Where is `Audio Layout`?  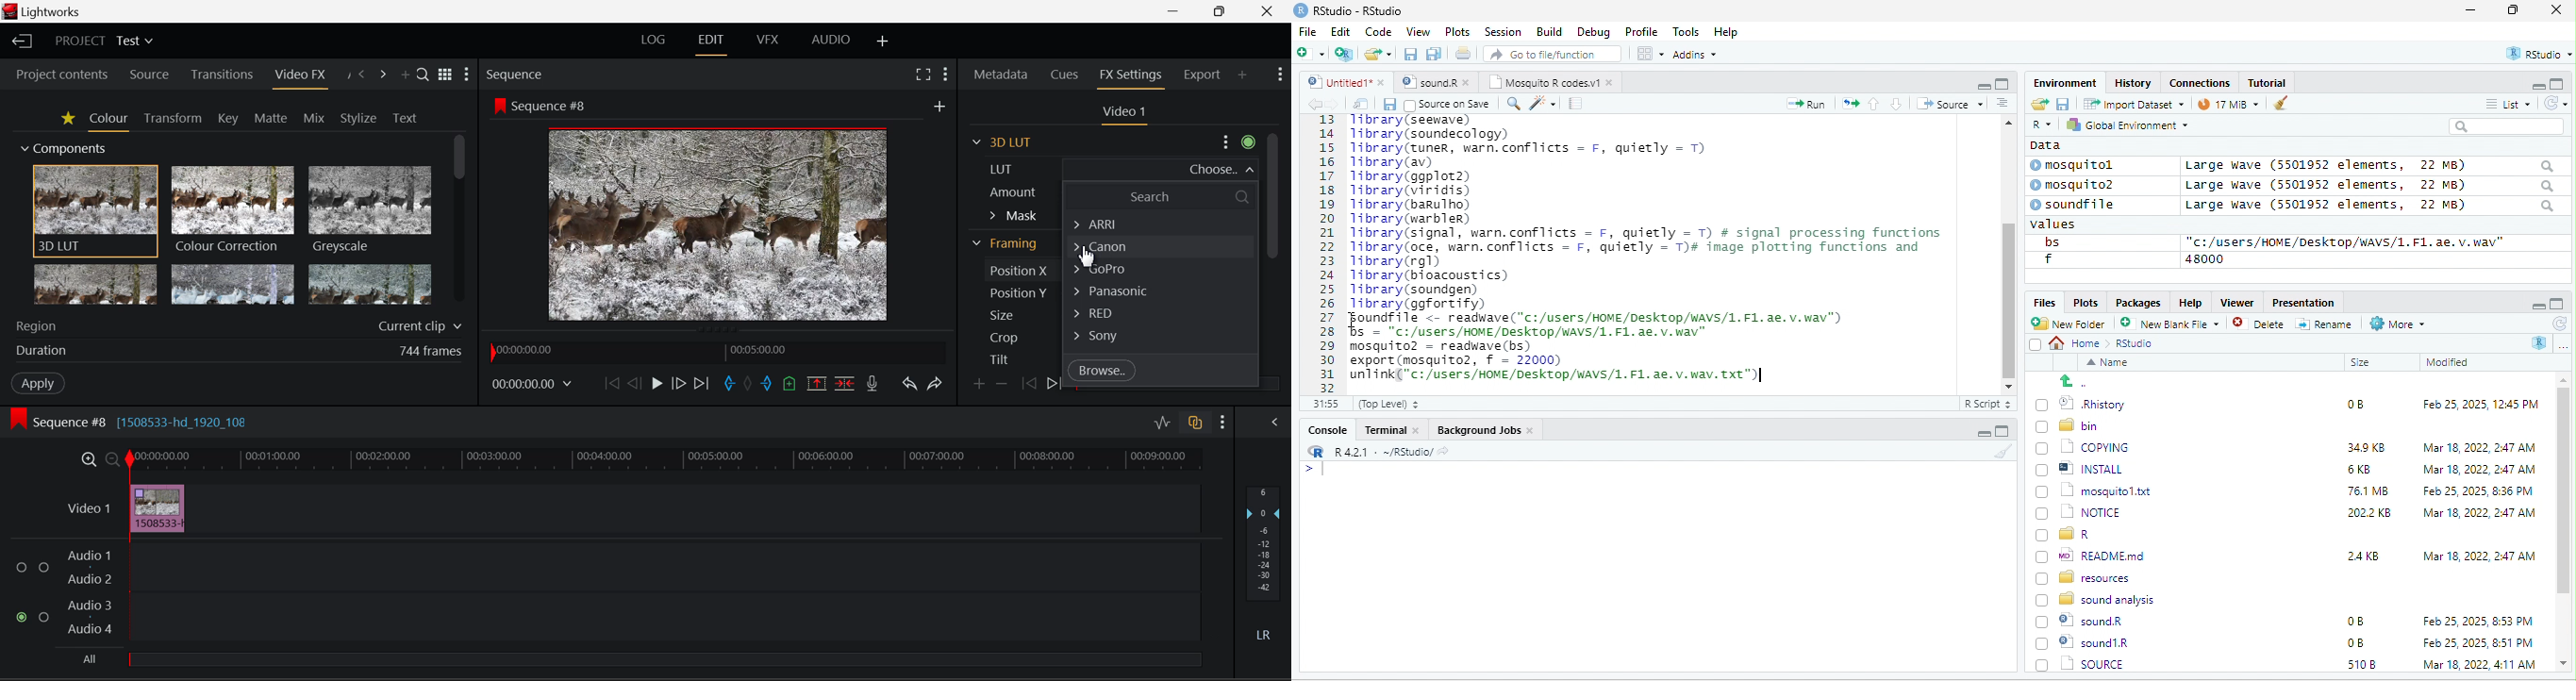
Audio Layout is located at coordinates (829, 40).